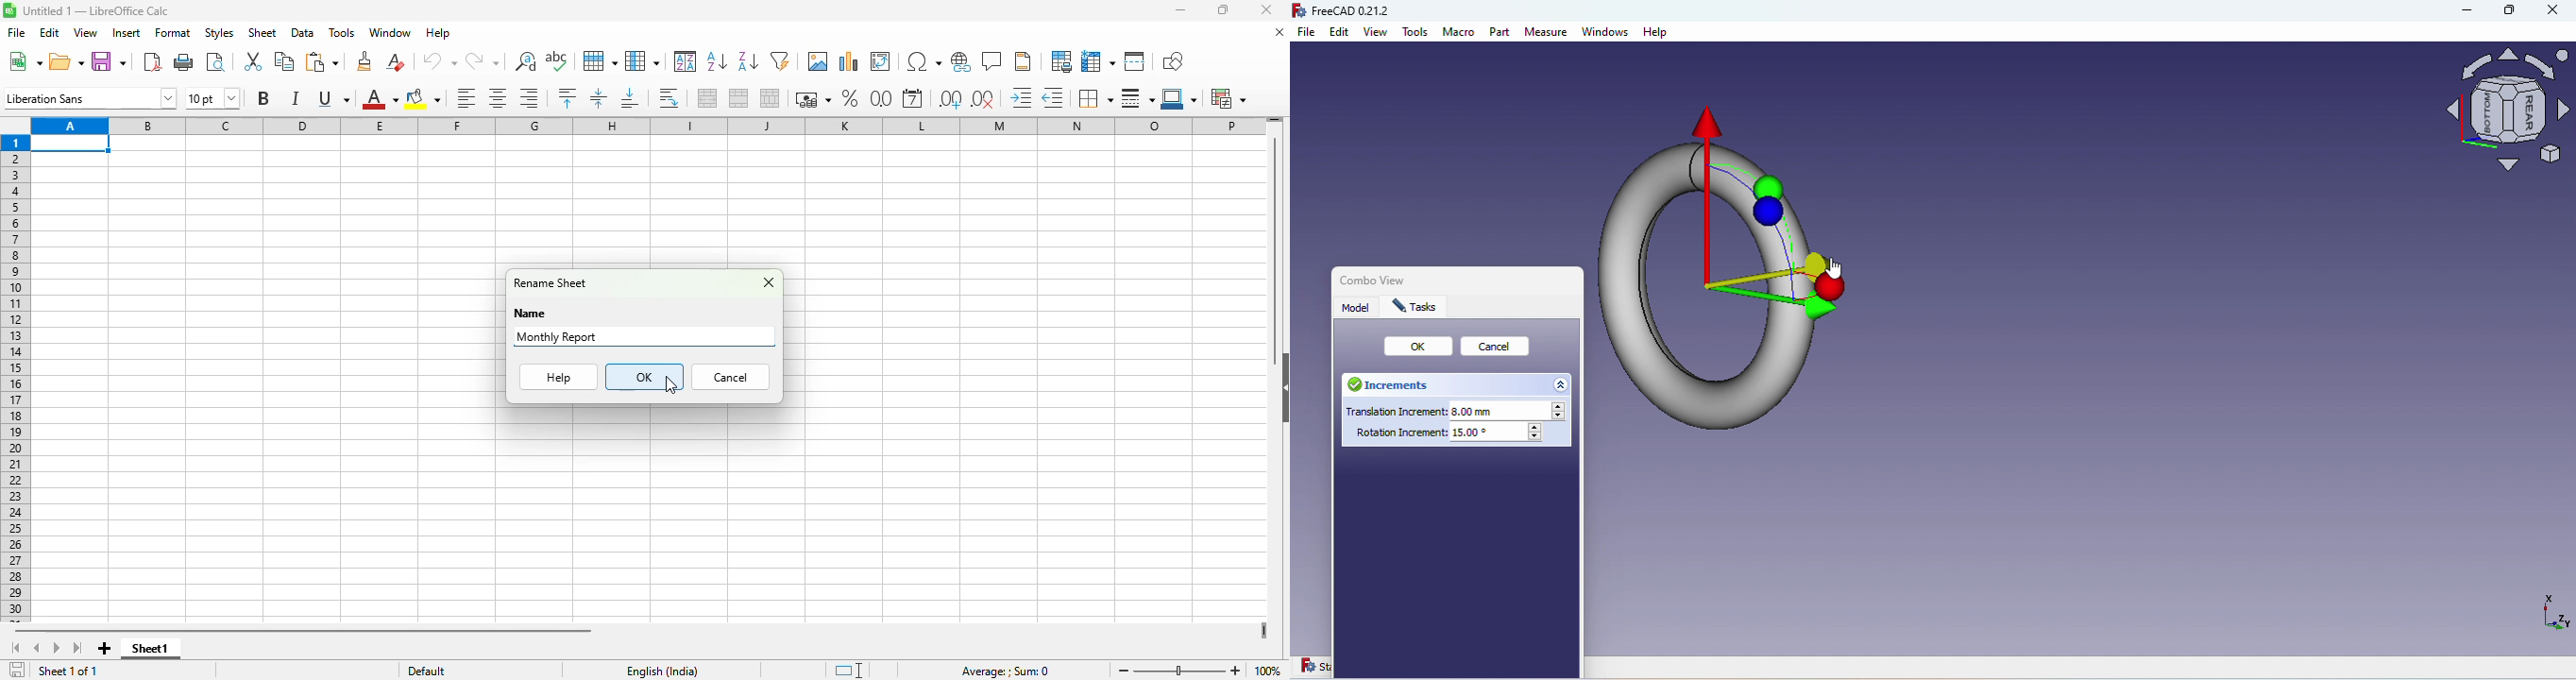 This screenshot has height=700, width=2576. Describe the element at coordinates (467, 98) in the screenshot. I see `align left` at that location.